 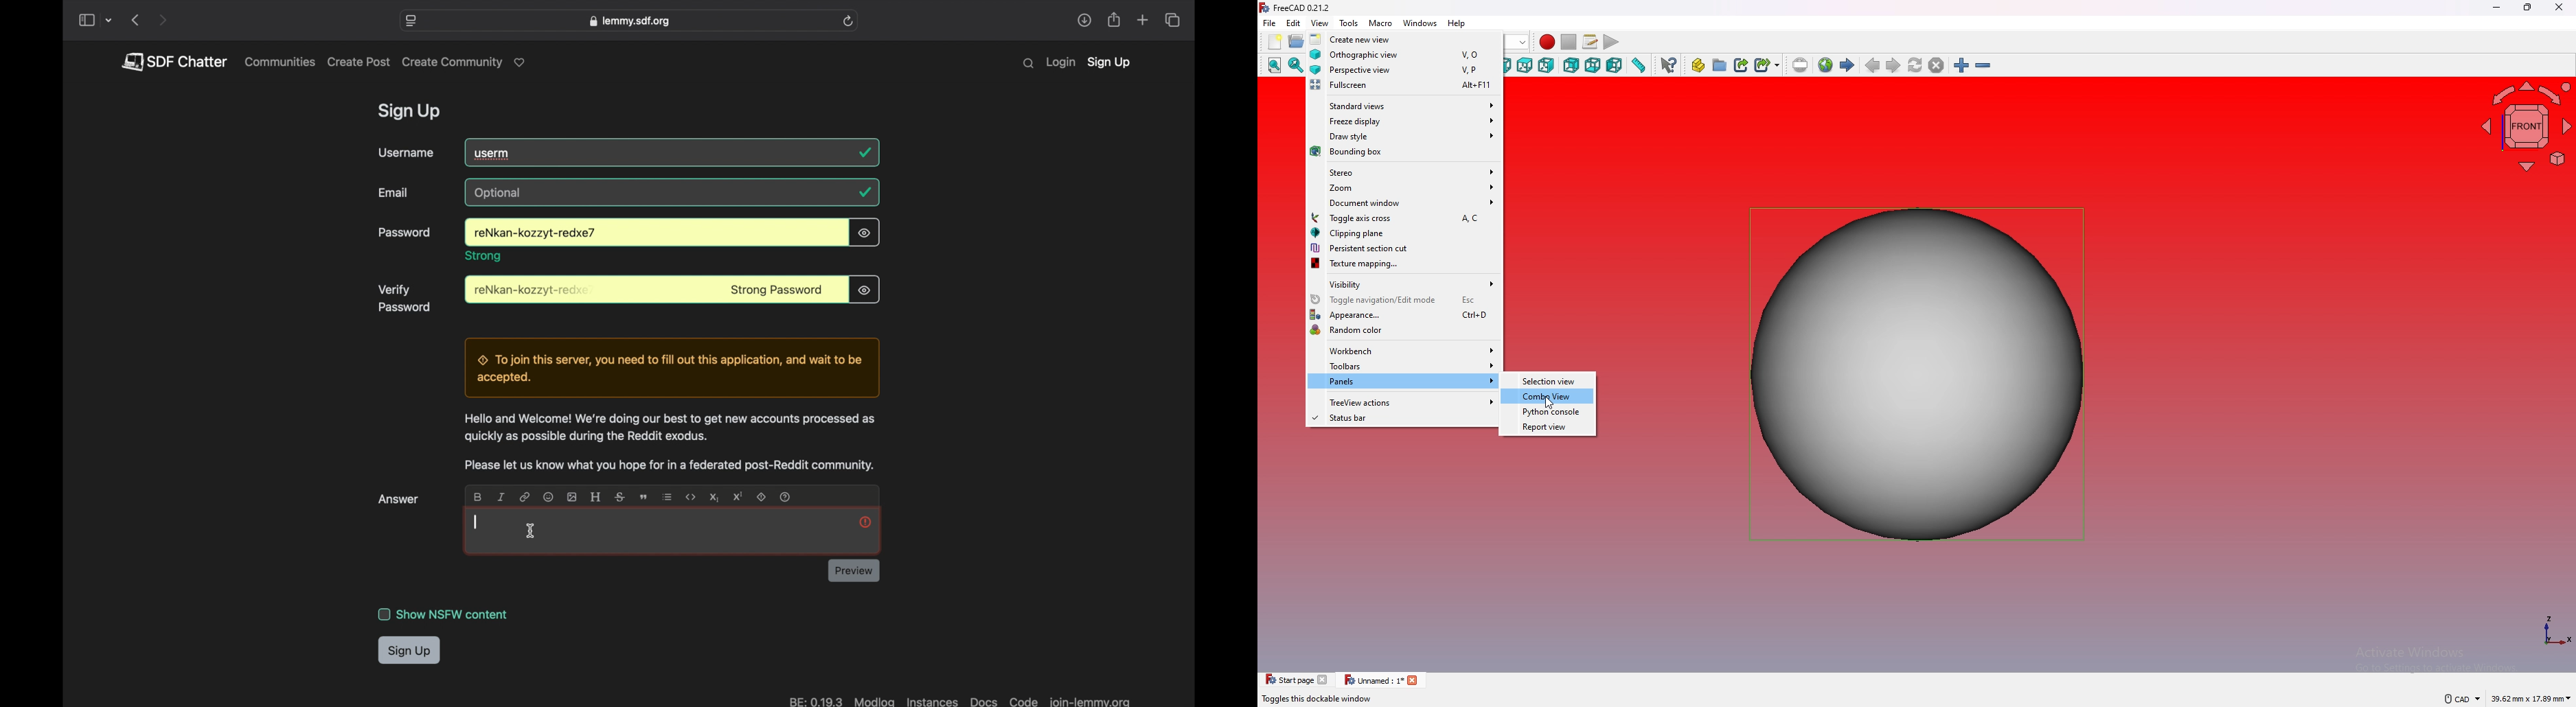 What do you see at coordinates (1403, 86) in the screenshot?
I see `fullscreen` at bounding box center [1403, 86].